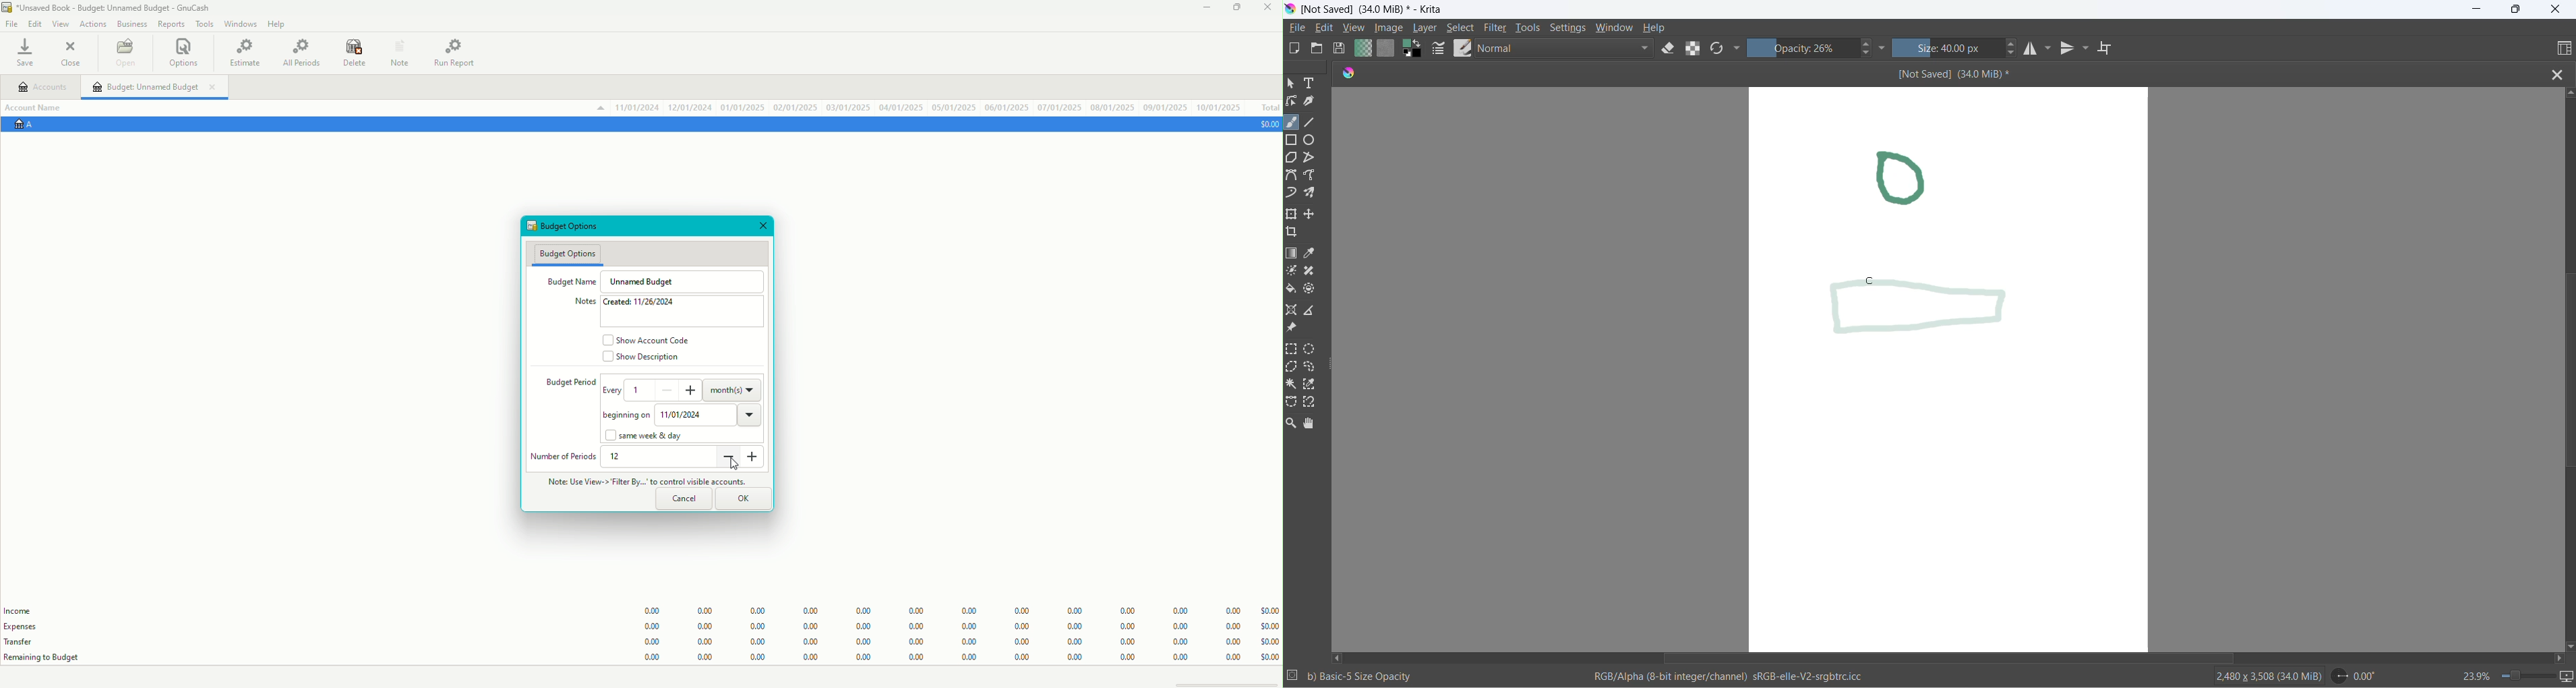  What do you see at coordinates (2567, 678) in the screenshot?
I see `slideshow` at bounding box center [2567, 678].